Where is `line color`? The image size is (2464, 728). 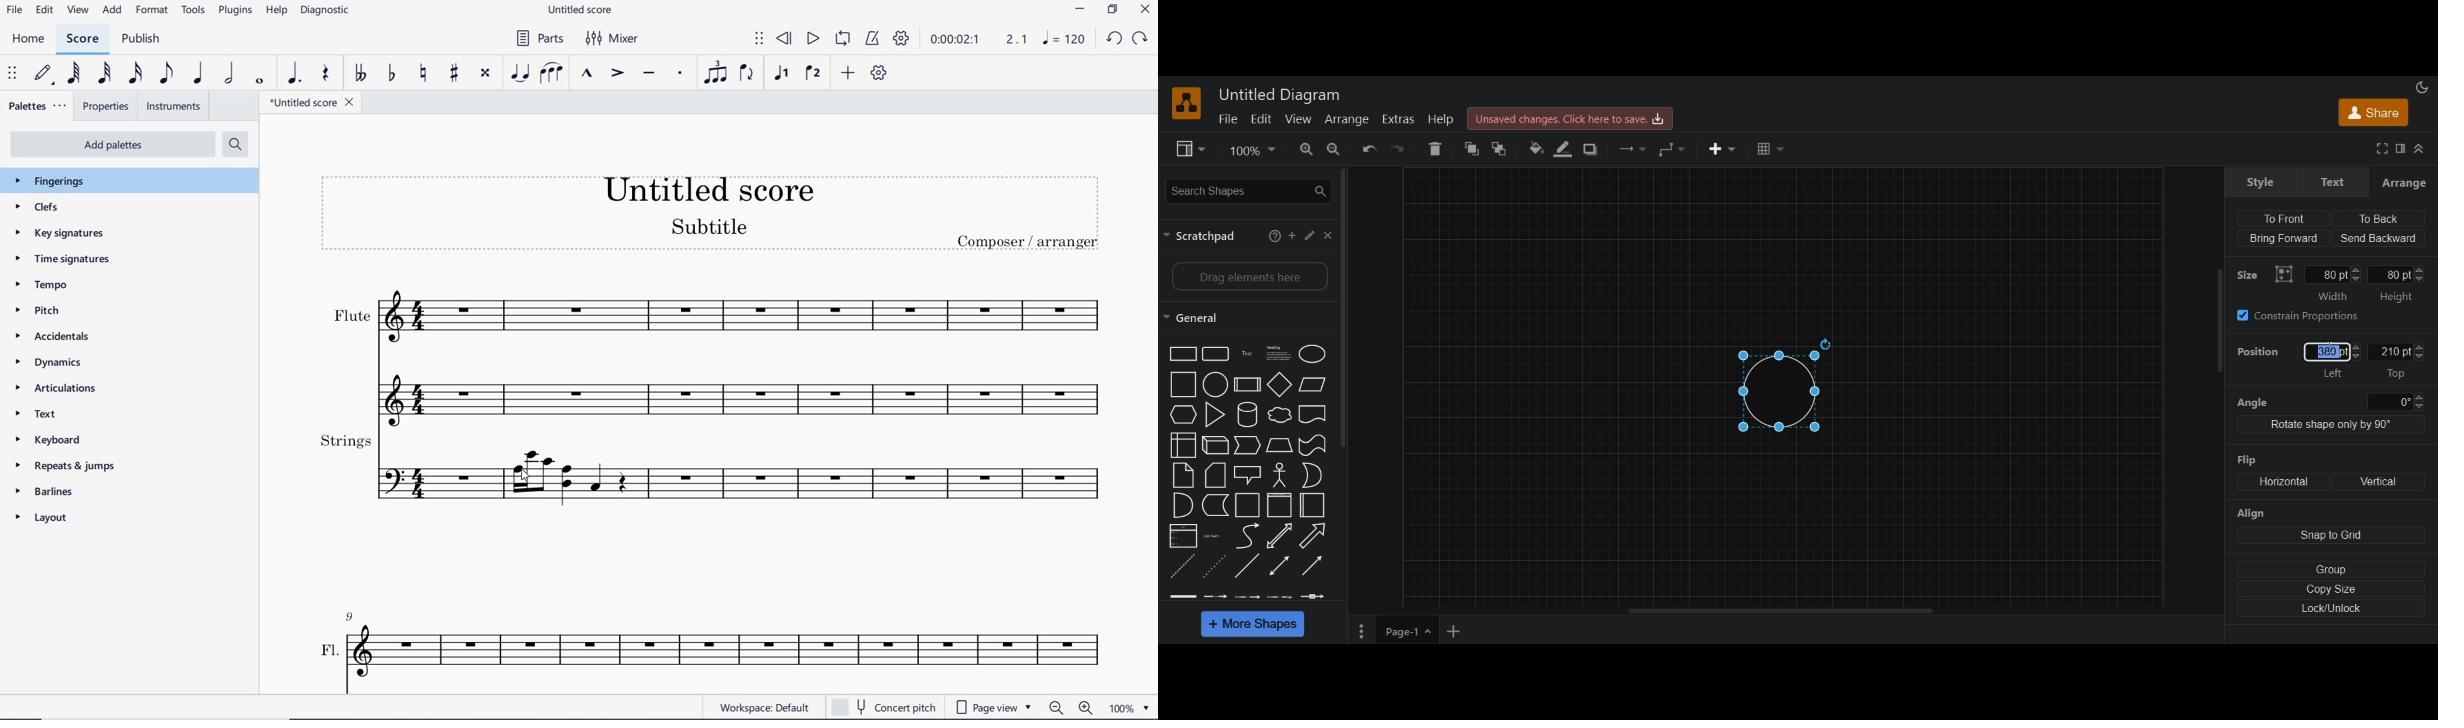 line color is located at coordinates (1563, 148).